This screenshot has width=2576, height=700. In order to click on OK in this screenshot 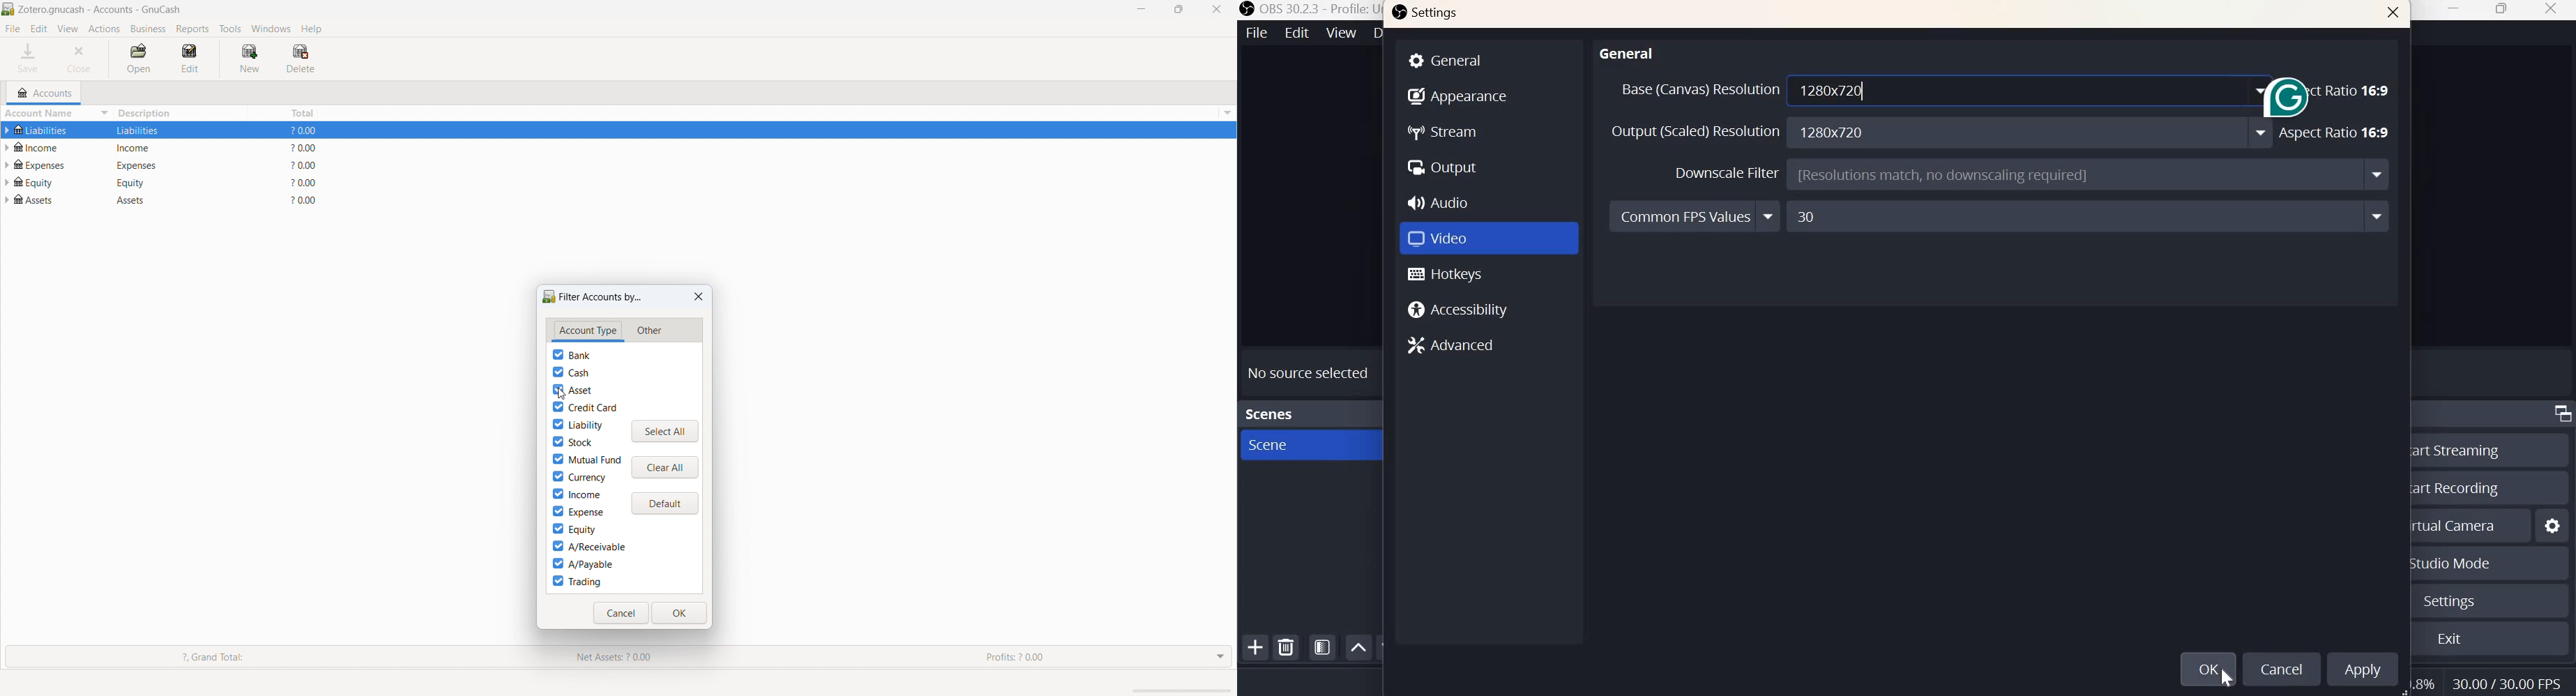, I will do `click(2207, 669)`.